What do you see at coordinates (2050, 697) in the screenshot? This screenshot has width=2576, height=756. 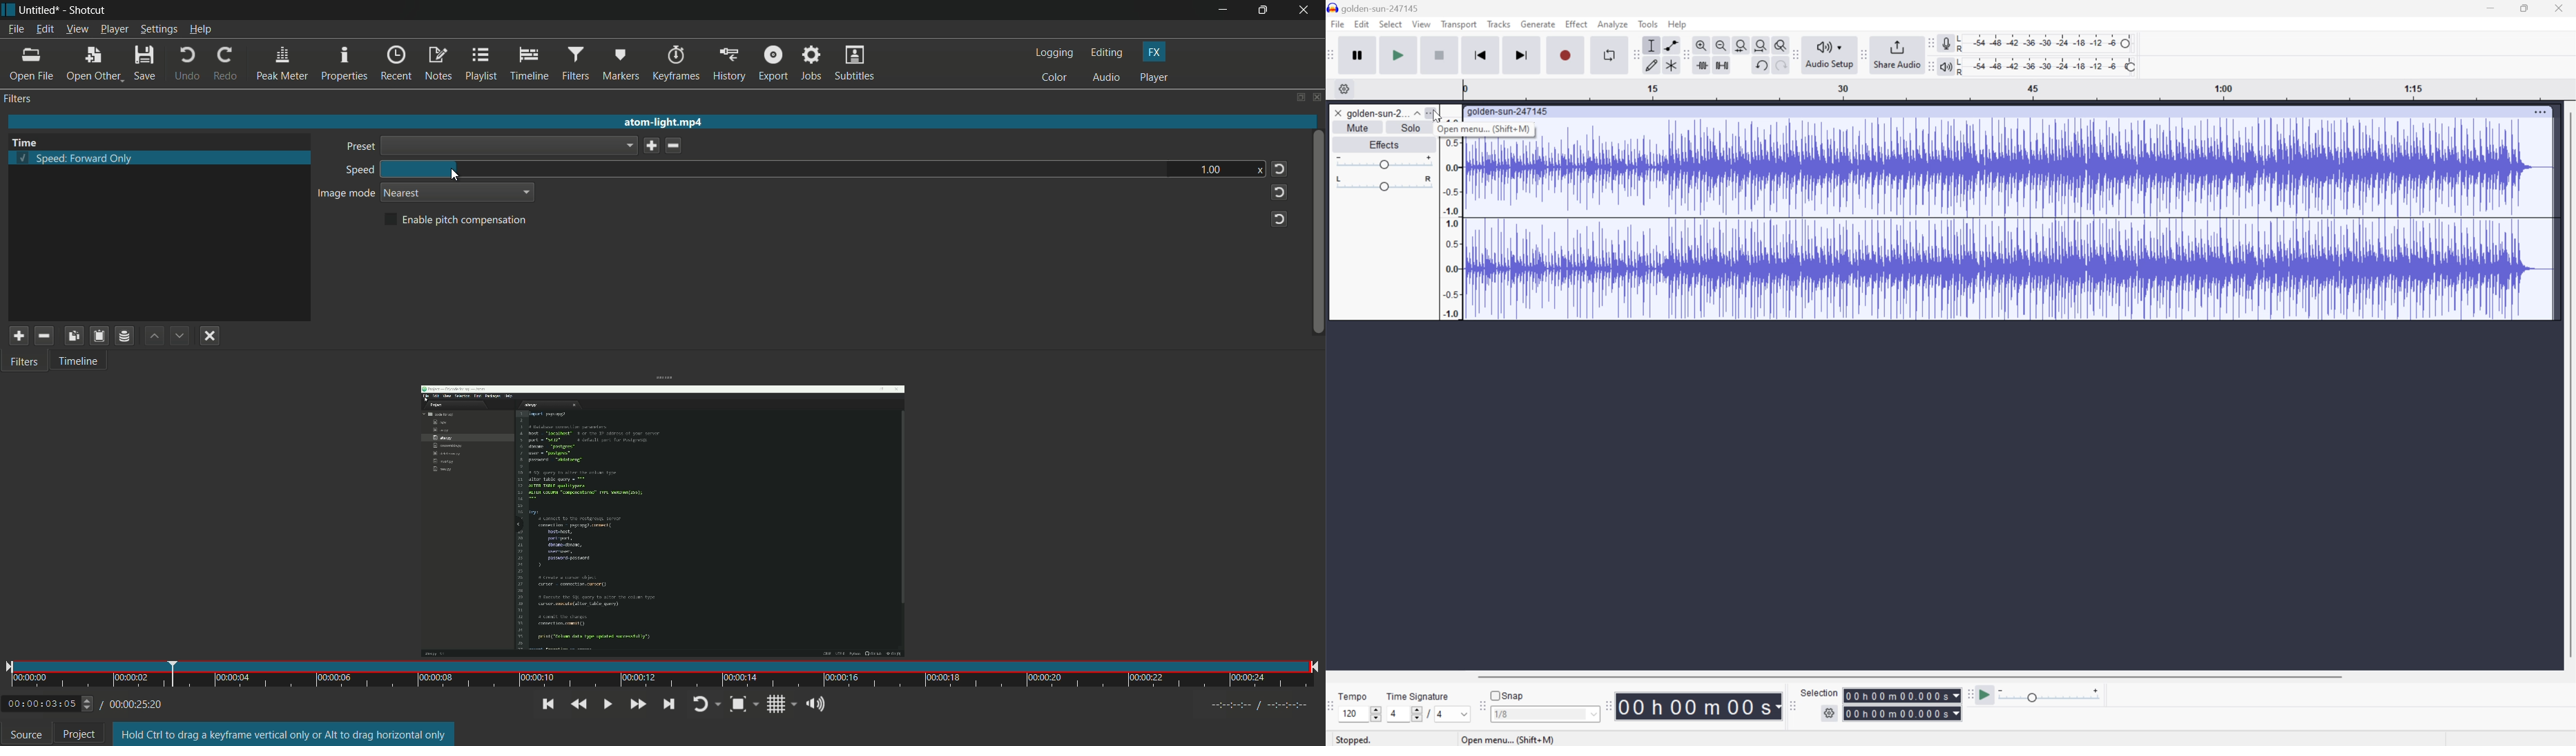 I see `Playback: 1.000 x` at bounding box center [2050, 697].